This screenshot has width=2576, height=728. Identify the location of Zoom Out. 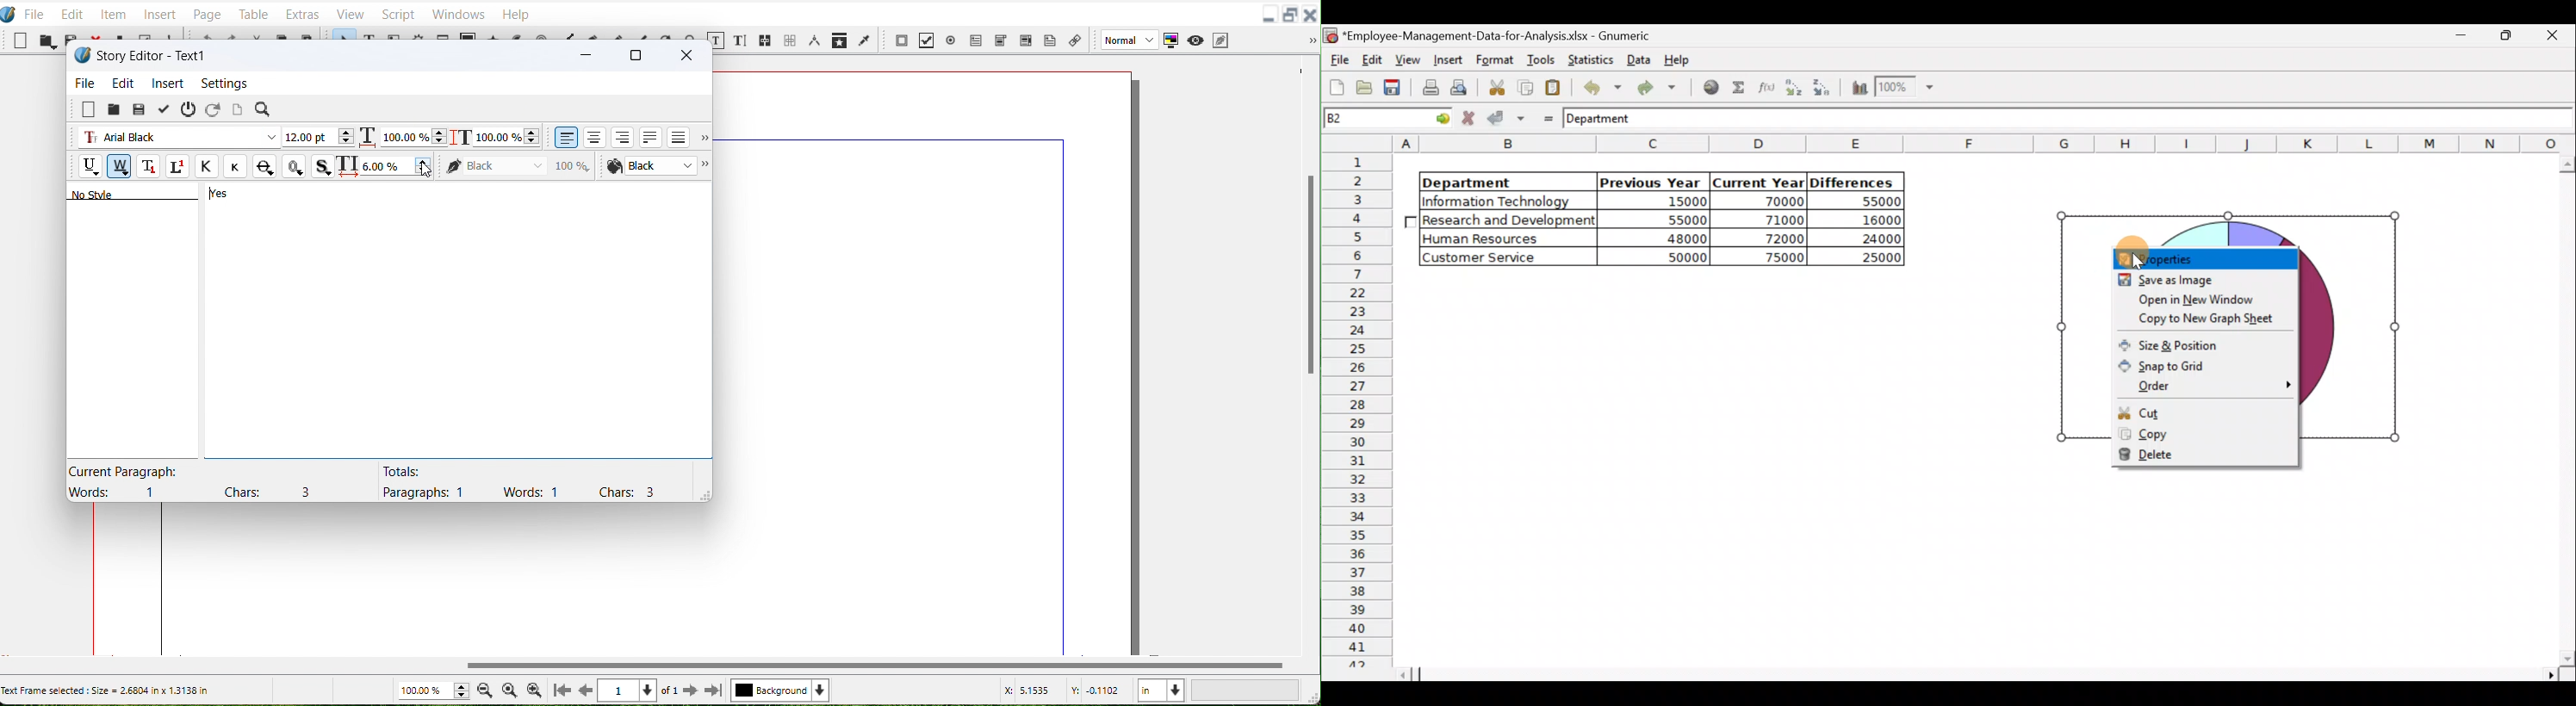
(485, 690).